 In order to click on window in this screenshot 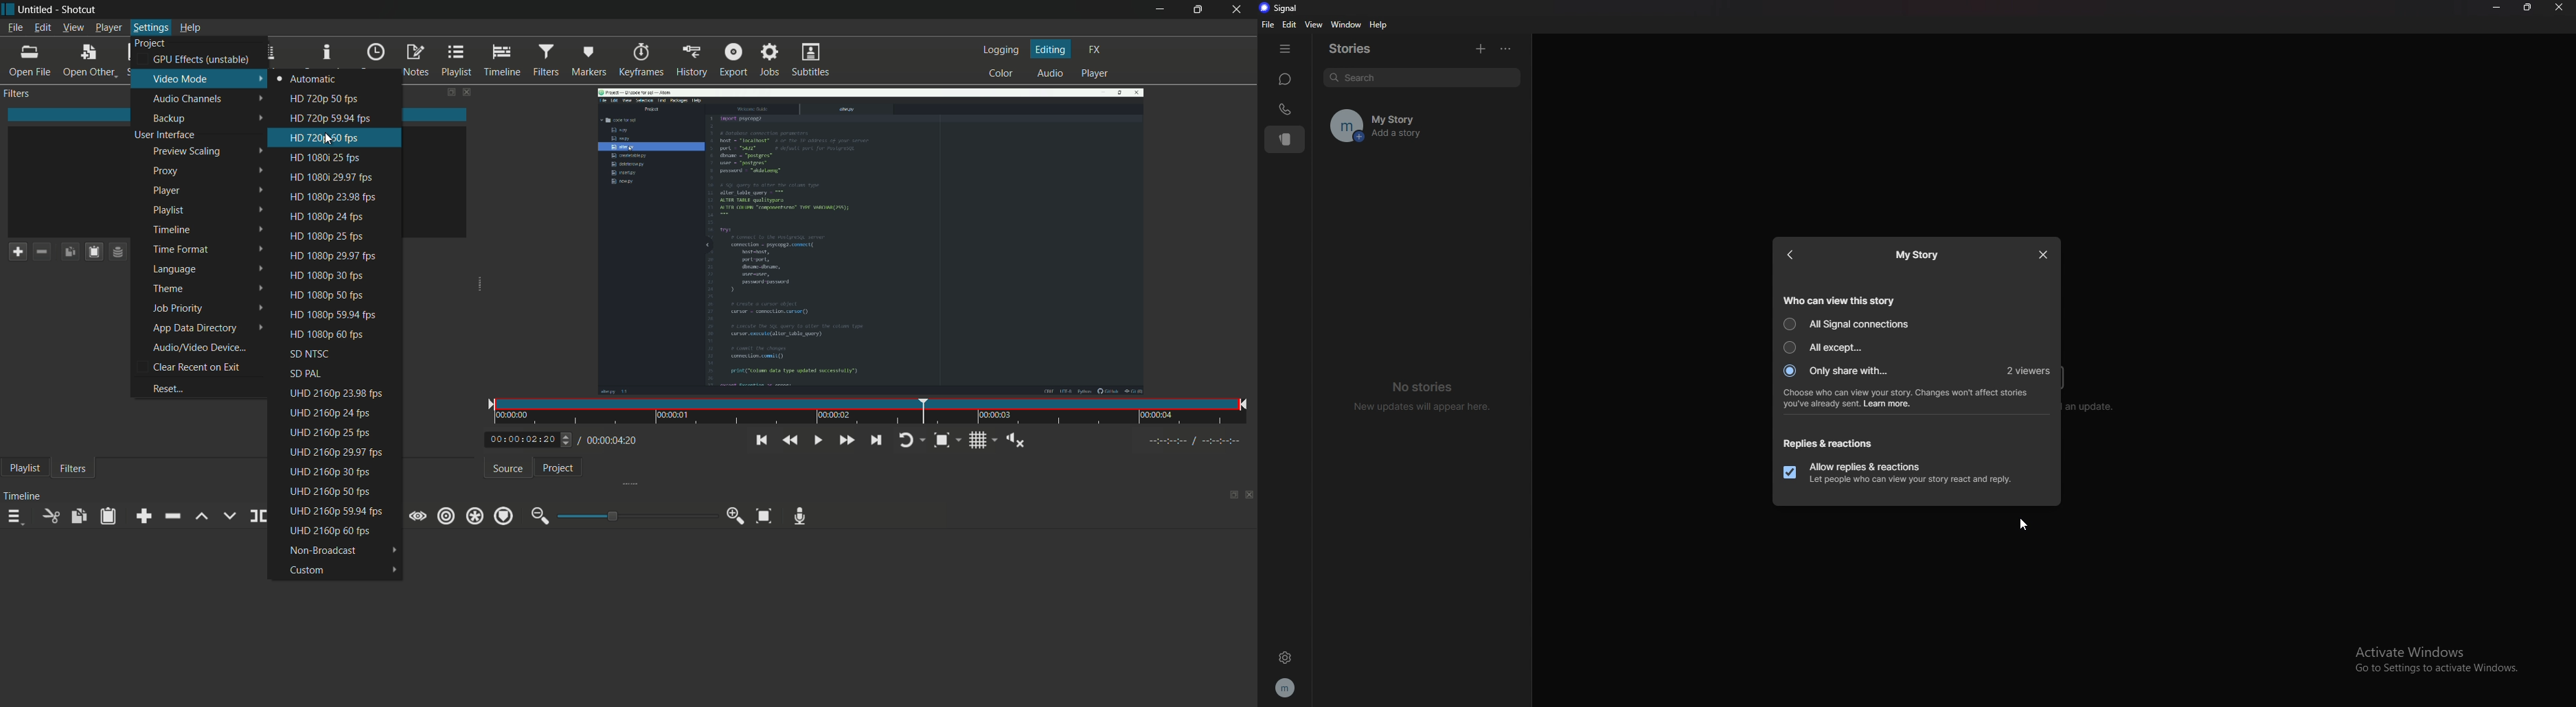, I will do `click(1346, 24)`.